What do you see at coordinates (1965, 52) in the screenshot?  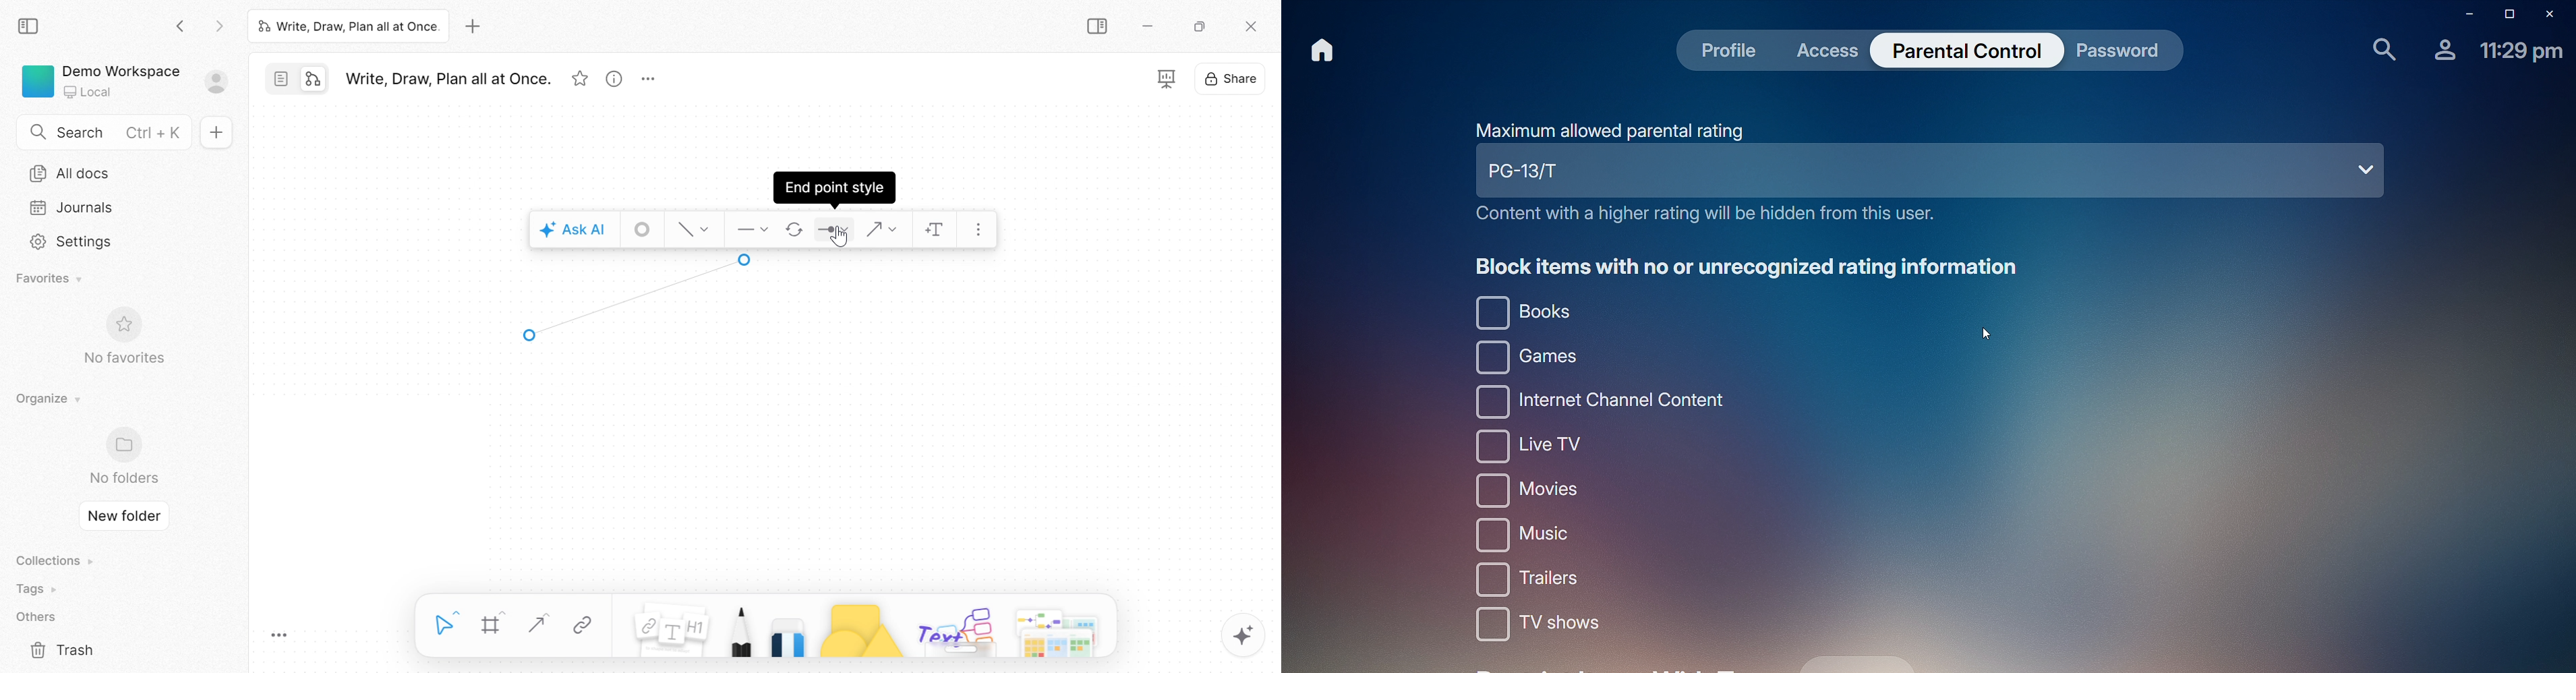 I see `Parental Control` at bounding box center [1965, 52].